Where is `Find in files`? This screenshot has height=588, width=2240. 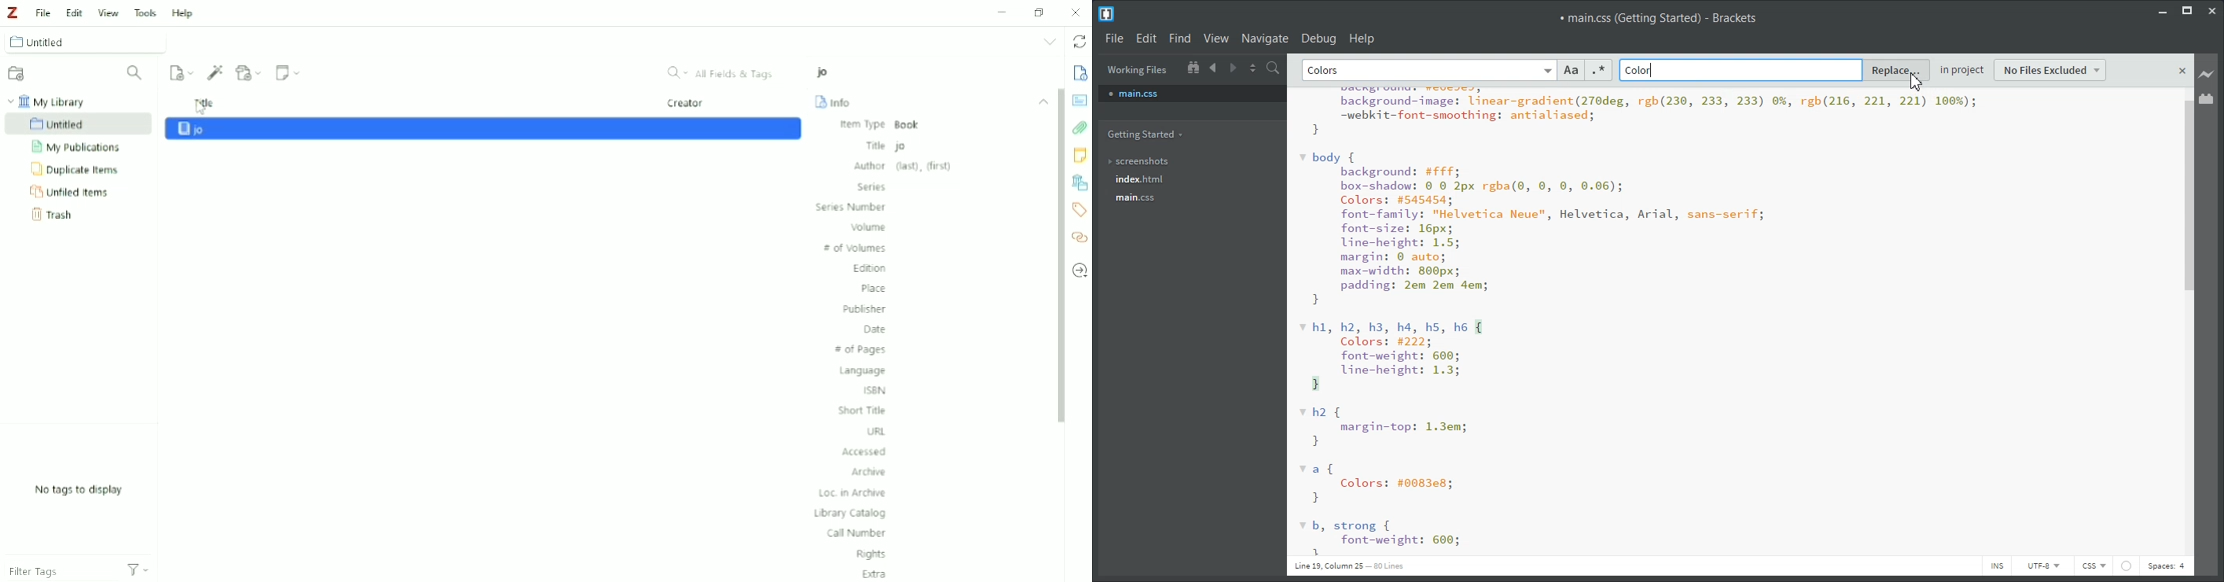 Find in files is located at coordinates (1276, 68).